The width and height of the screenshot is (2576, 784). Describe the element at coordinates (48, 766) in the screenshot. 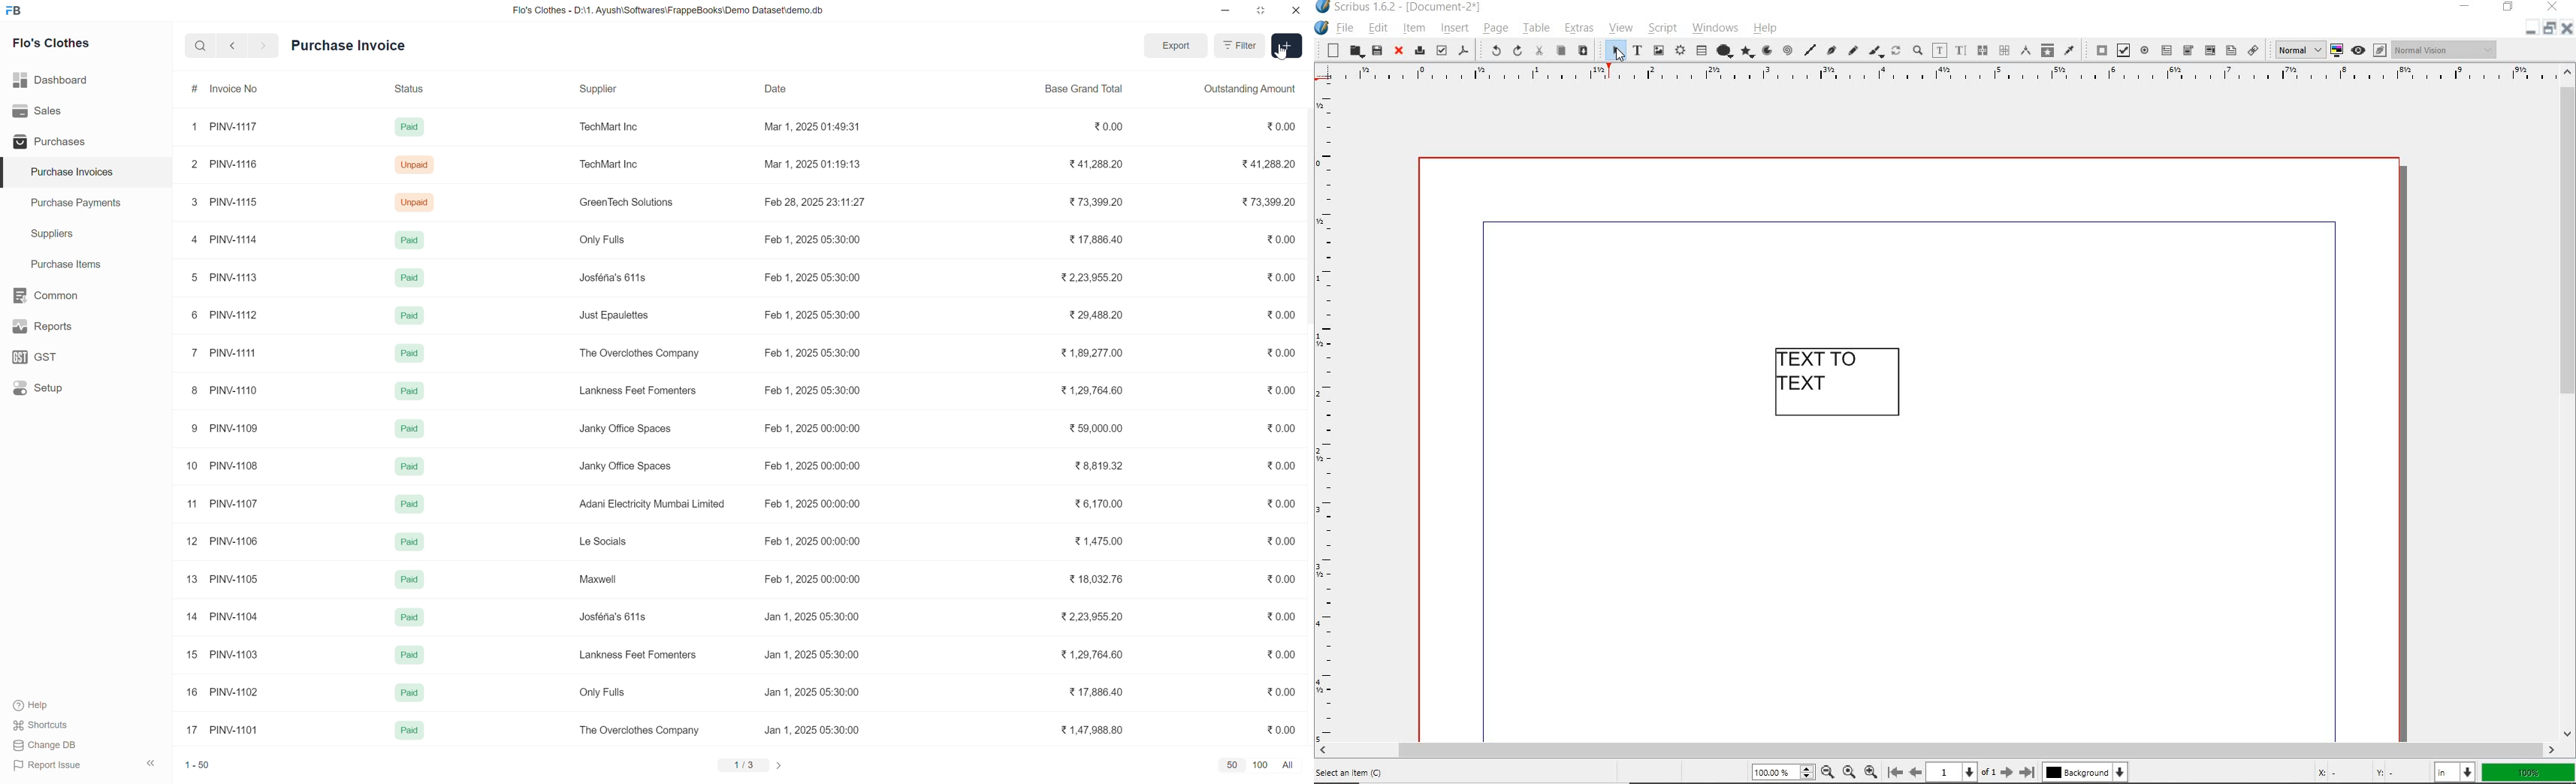

I see `Report Issue` at that location.